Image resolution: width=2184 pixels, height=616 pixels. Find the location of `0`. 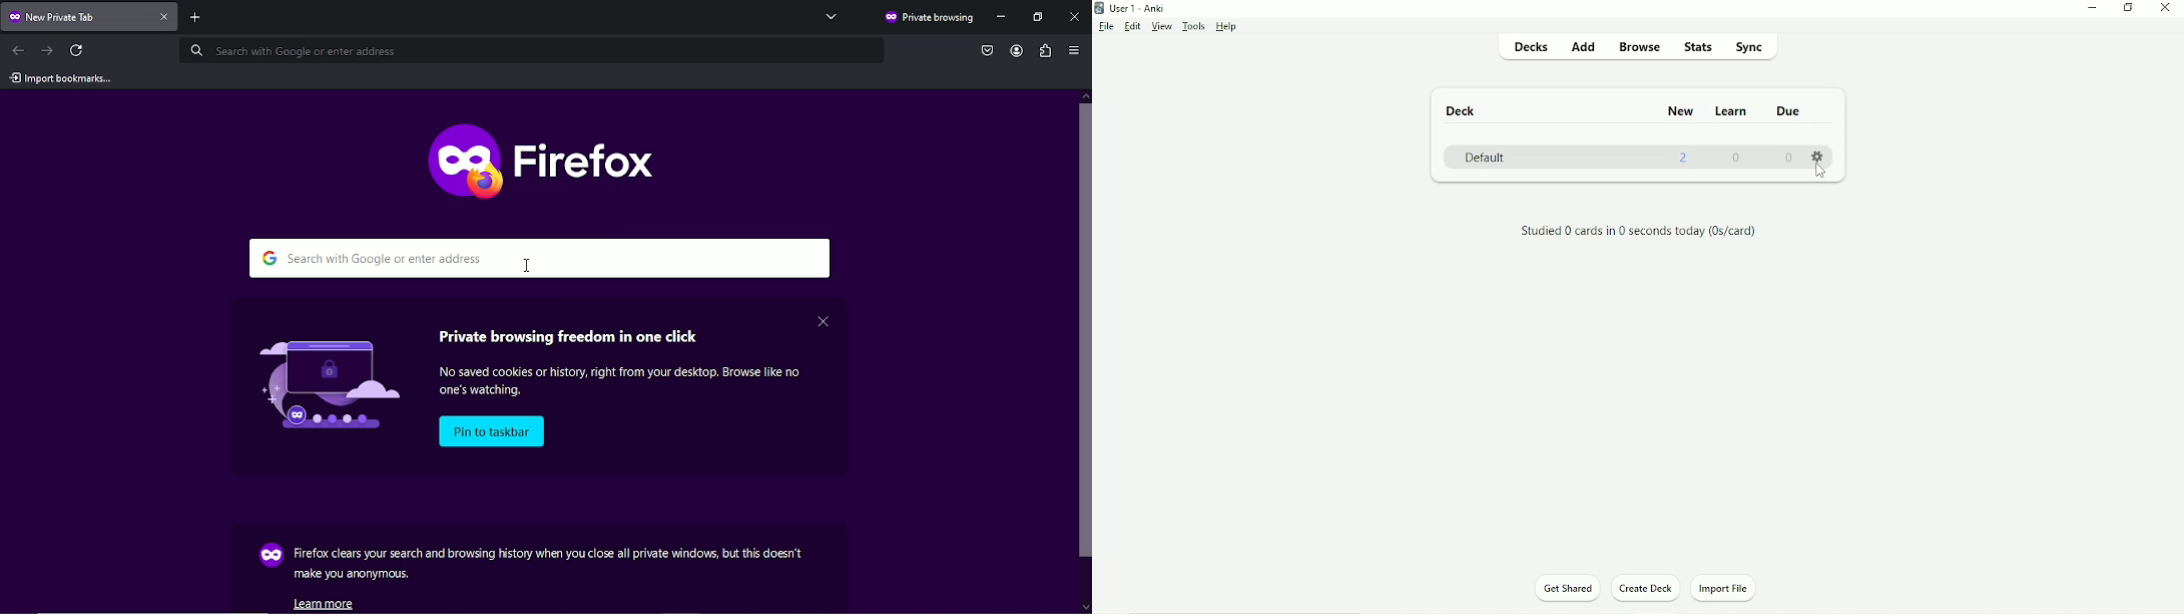

0 is located at coordinates (1735, 159).